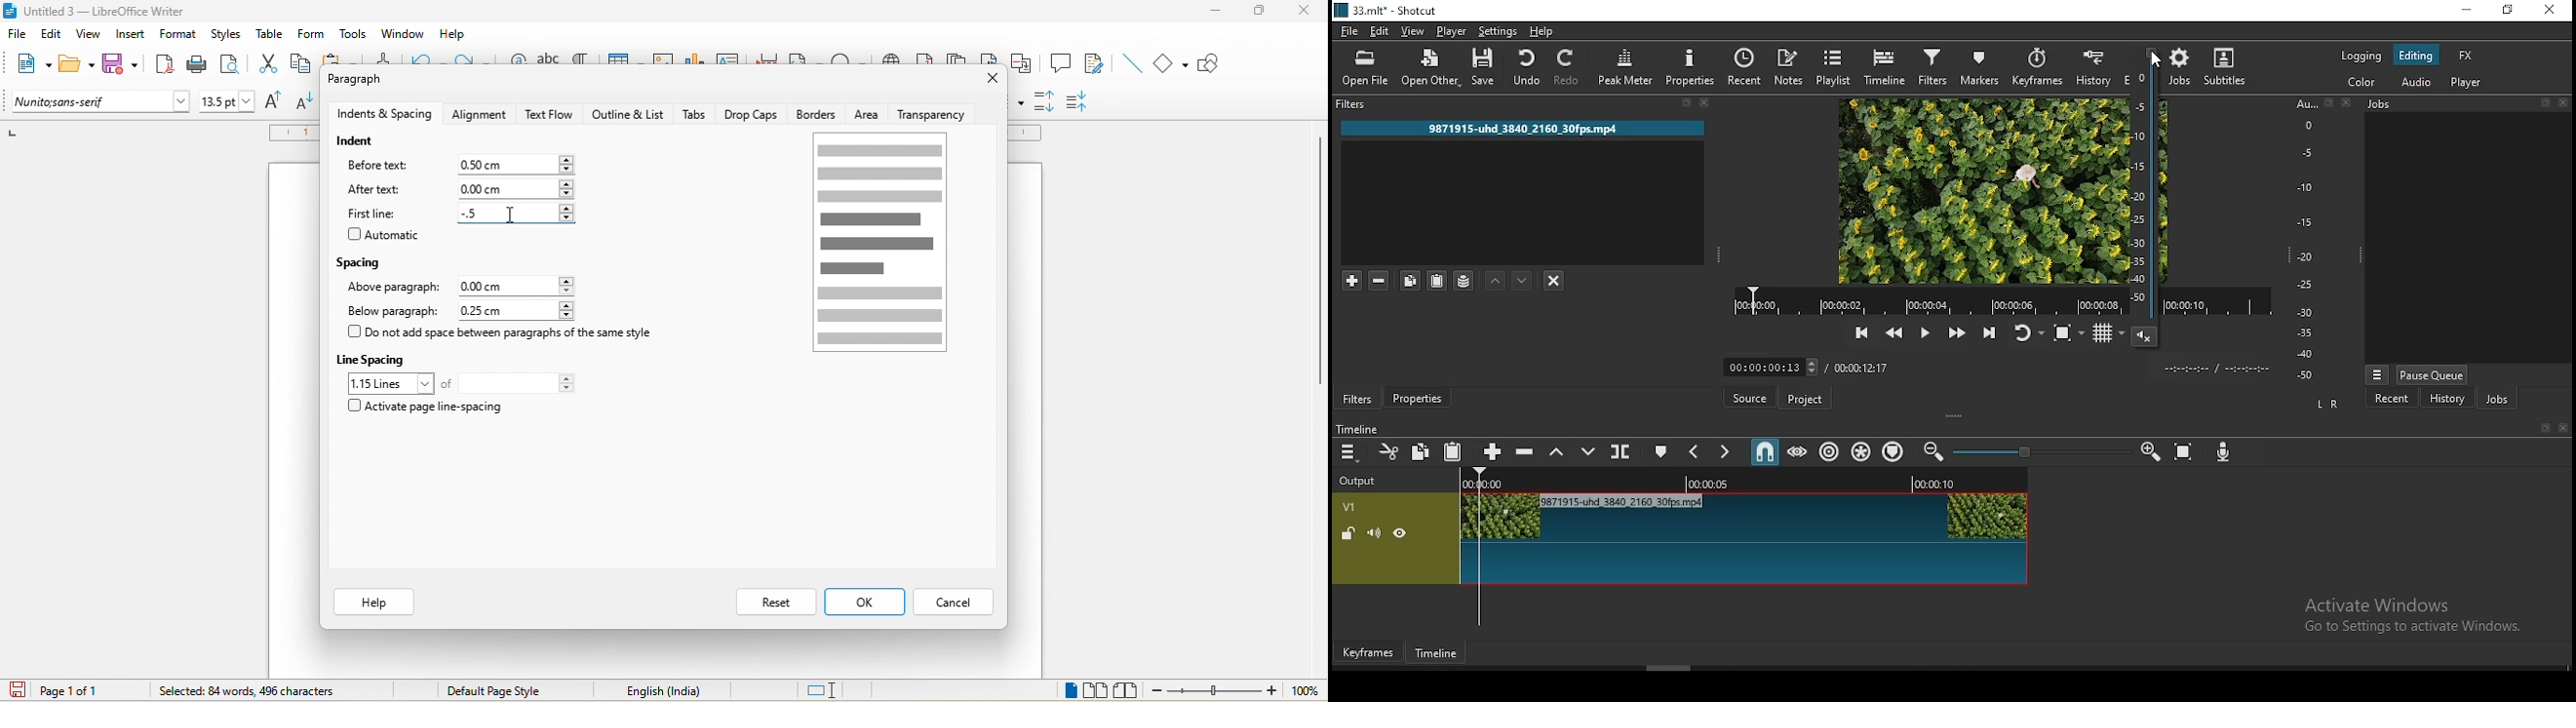 The image size is (2576, 728). I want to click on export directly as pdf, so click(163, 63).